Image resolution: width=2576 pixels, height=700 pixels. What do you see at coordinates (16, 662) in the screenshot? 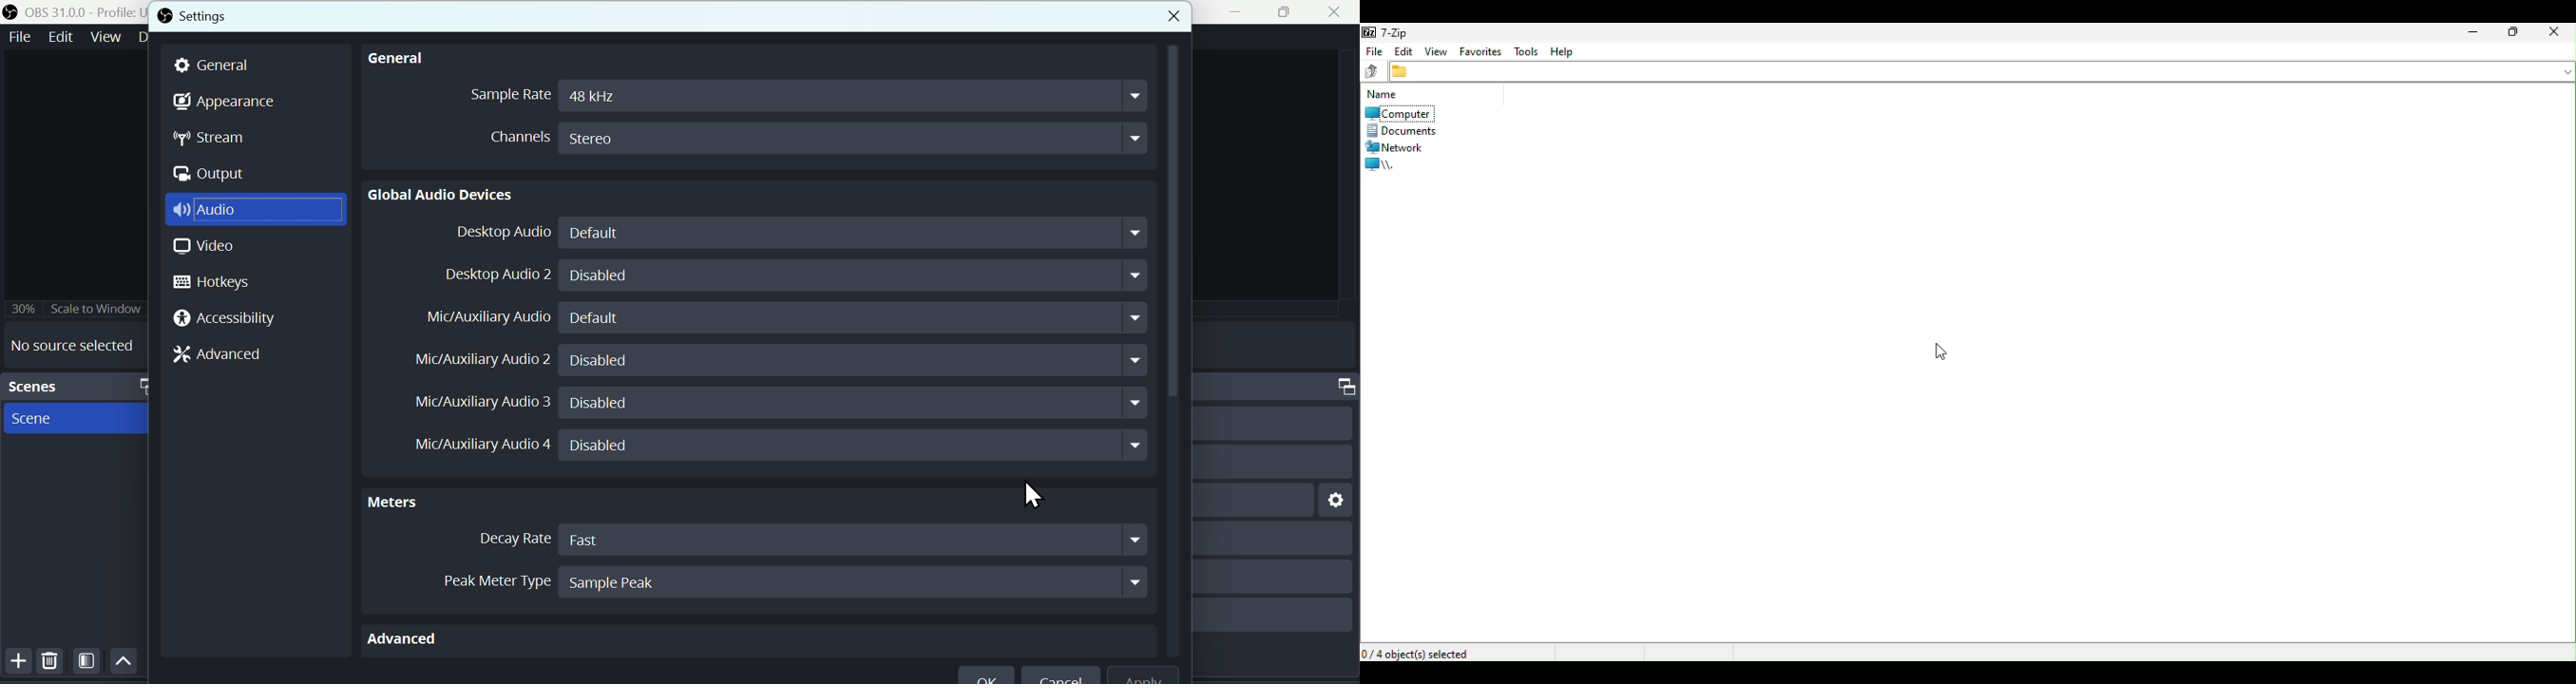
I see `` at bounding box center [16, 662].